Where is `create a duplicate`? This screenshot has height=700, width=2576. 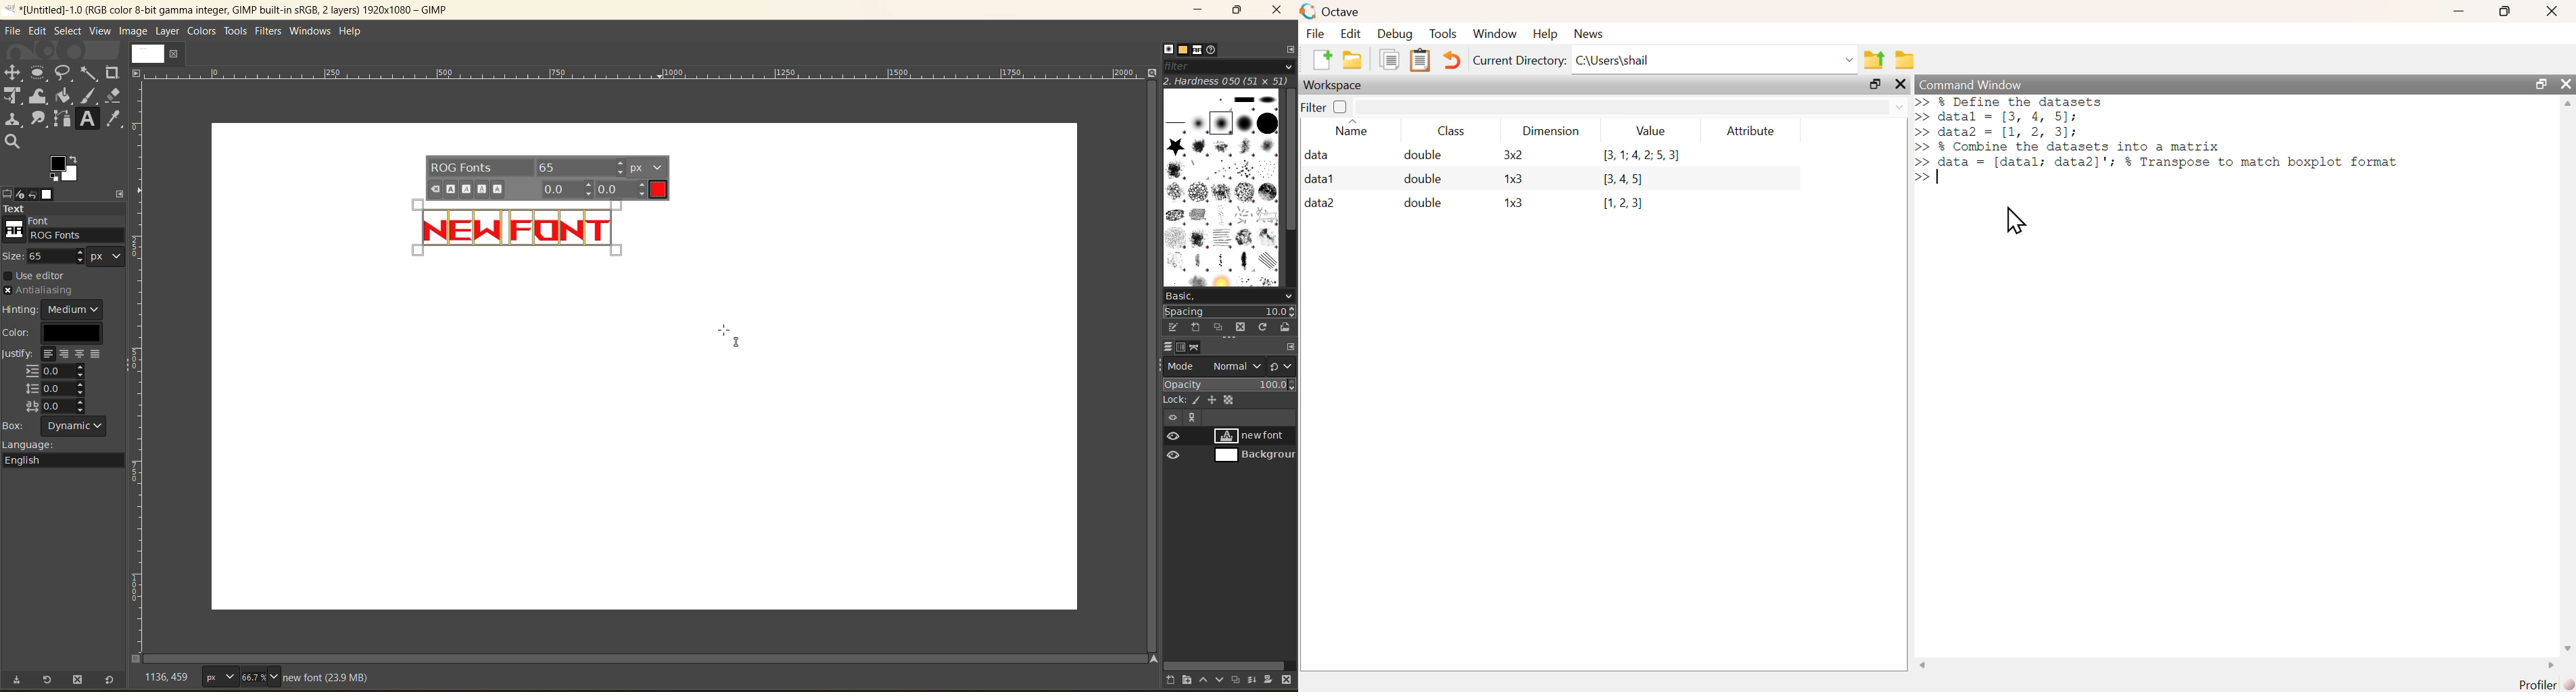 create a duplicate is located at coordinates (1237, 679).